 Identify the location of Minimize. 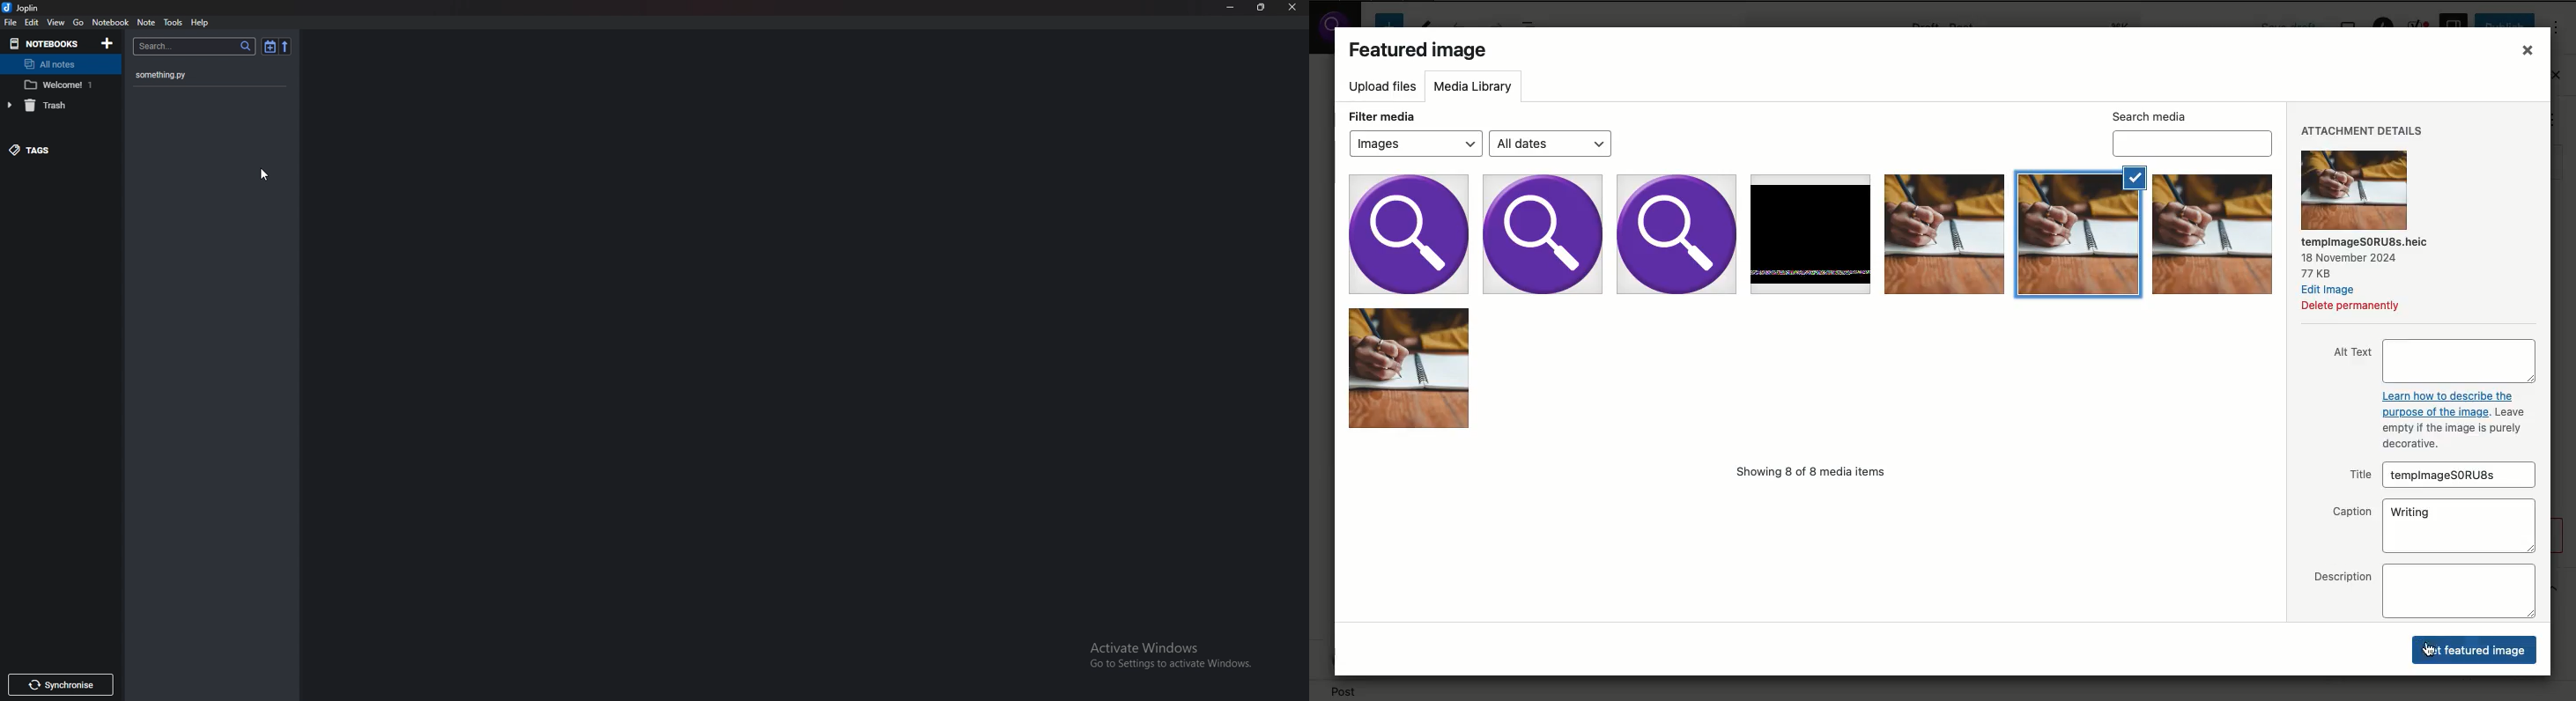
(1231, 8).